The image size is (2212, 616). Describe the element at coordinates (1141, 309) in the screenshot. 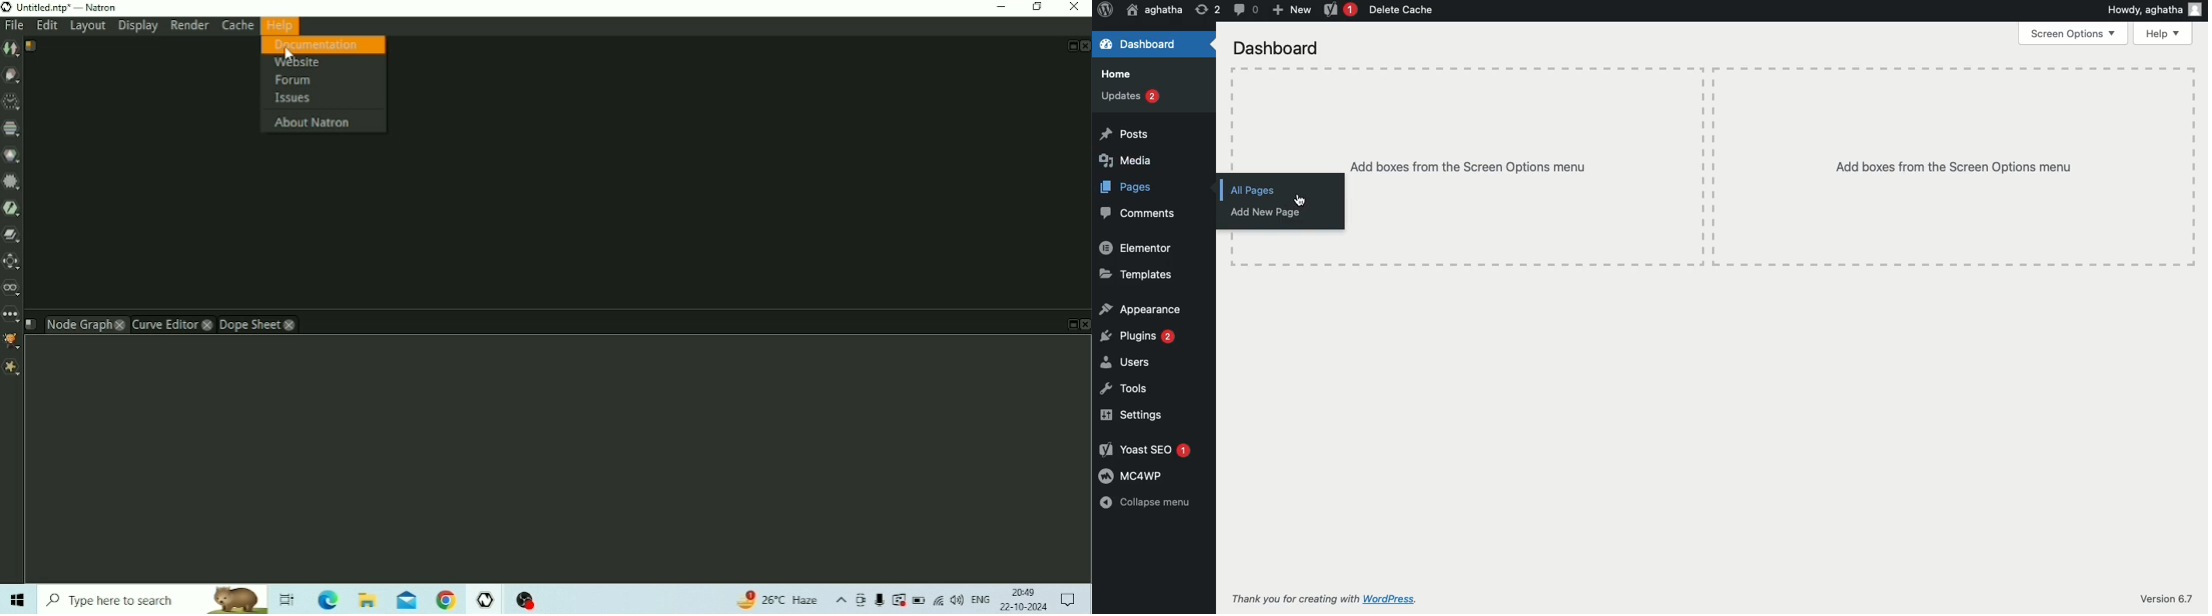

I see `Appearance` at that location.